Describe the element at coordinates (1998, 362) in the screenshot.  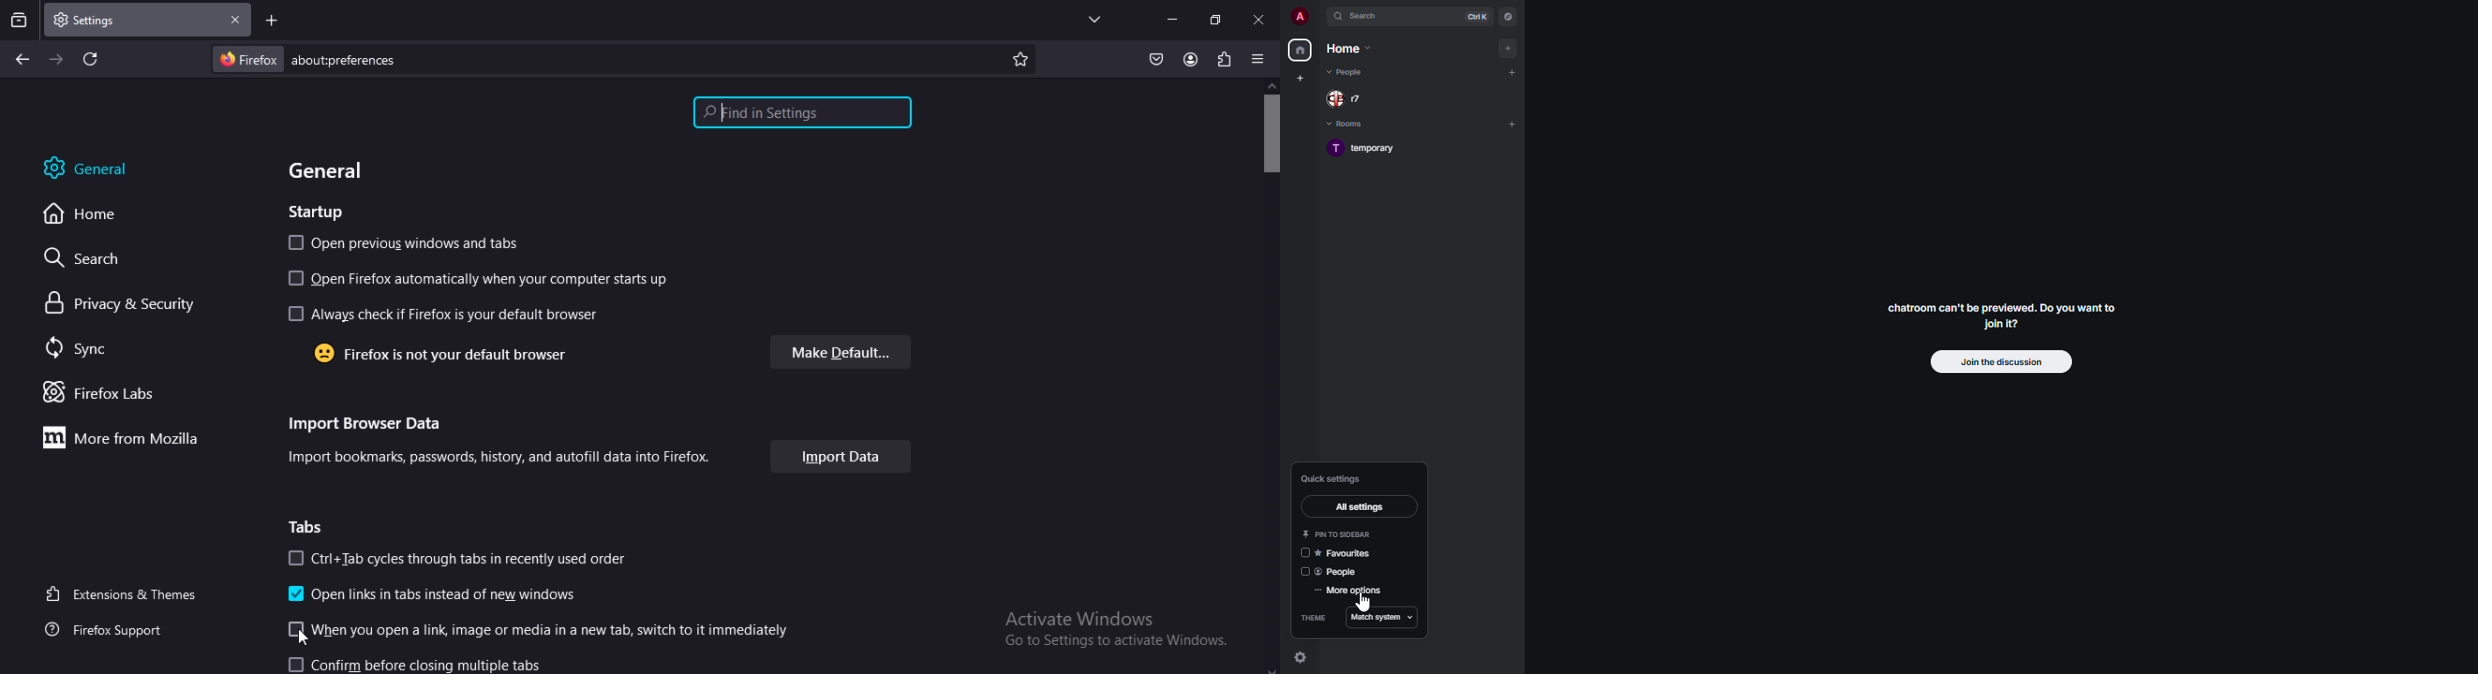
I see `join the discussion` at that location.